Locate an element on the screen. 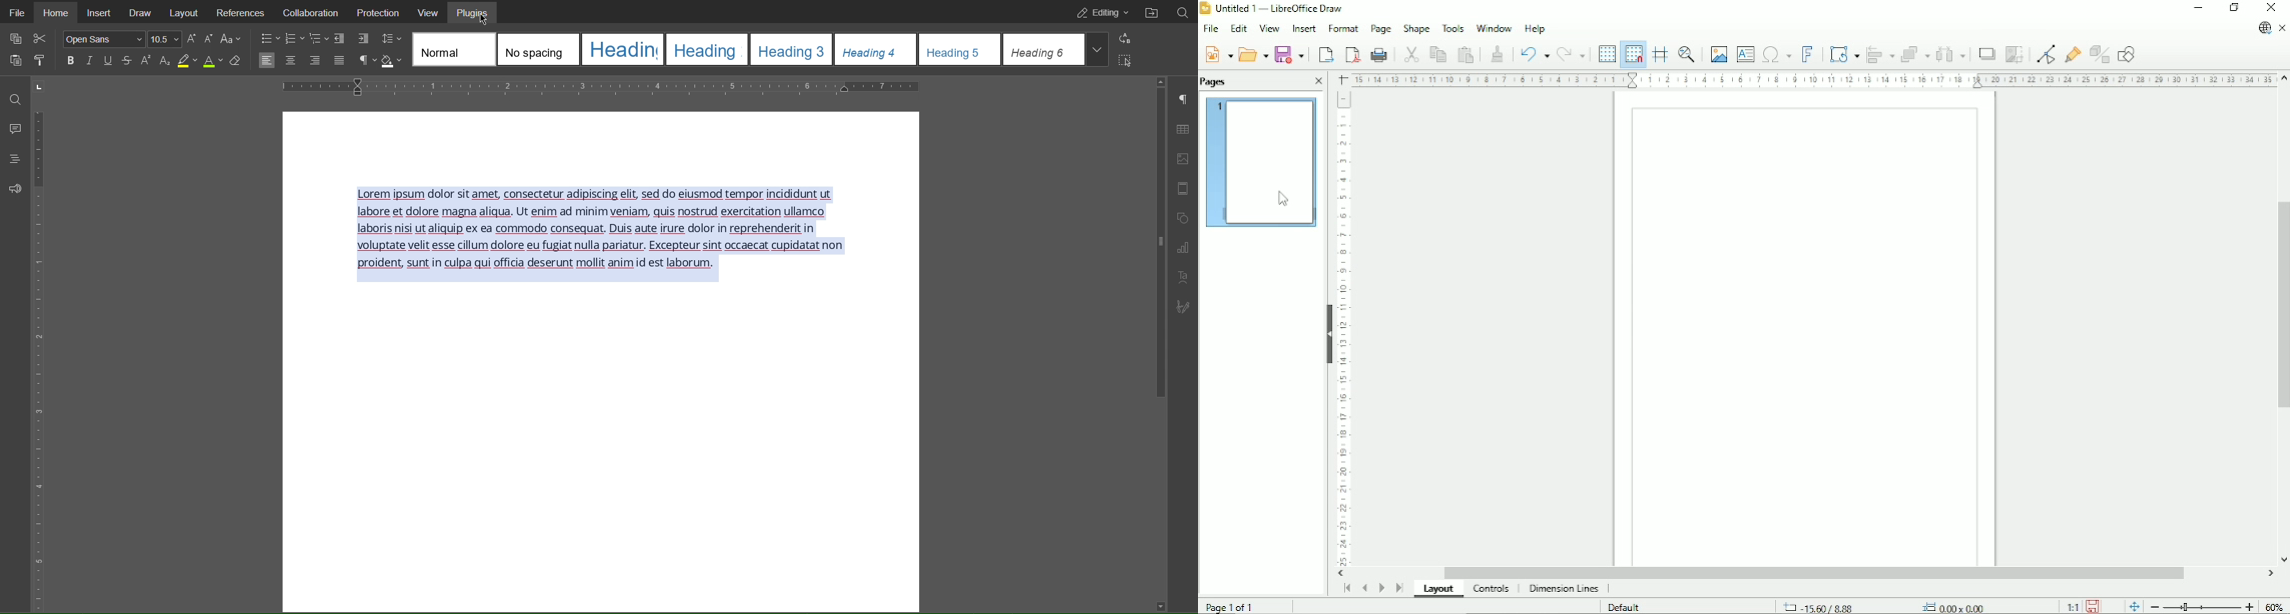 The height and width of the screenshot is (616, 2296). Cut is located at coordinates (1410, 53).